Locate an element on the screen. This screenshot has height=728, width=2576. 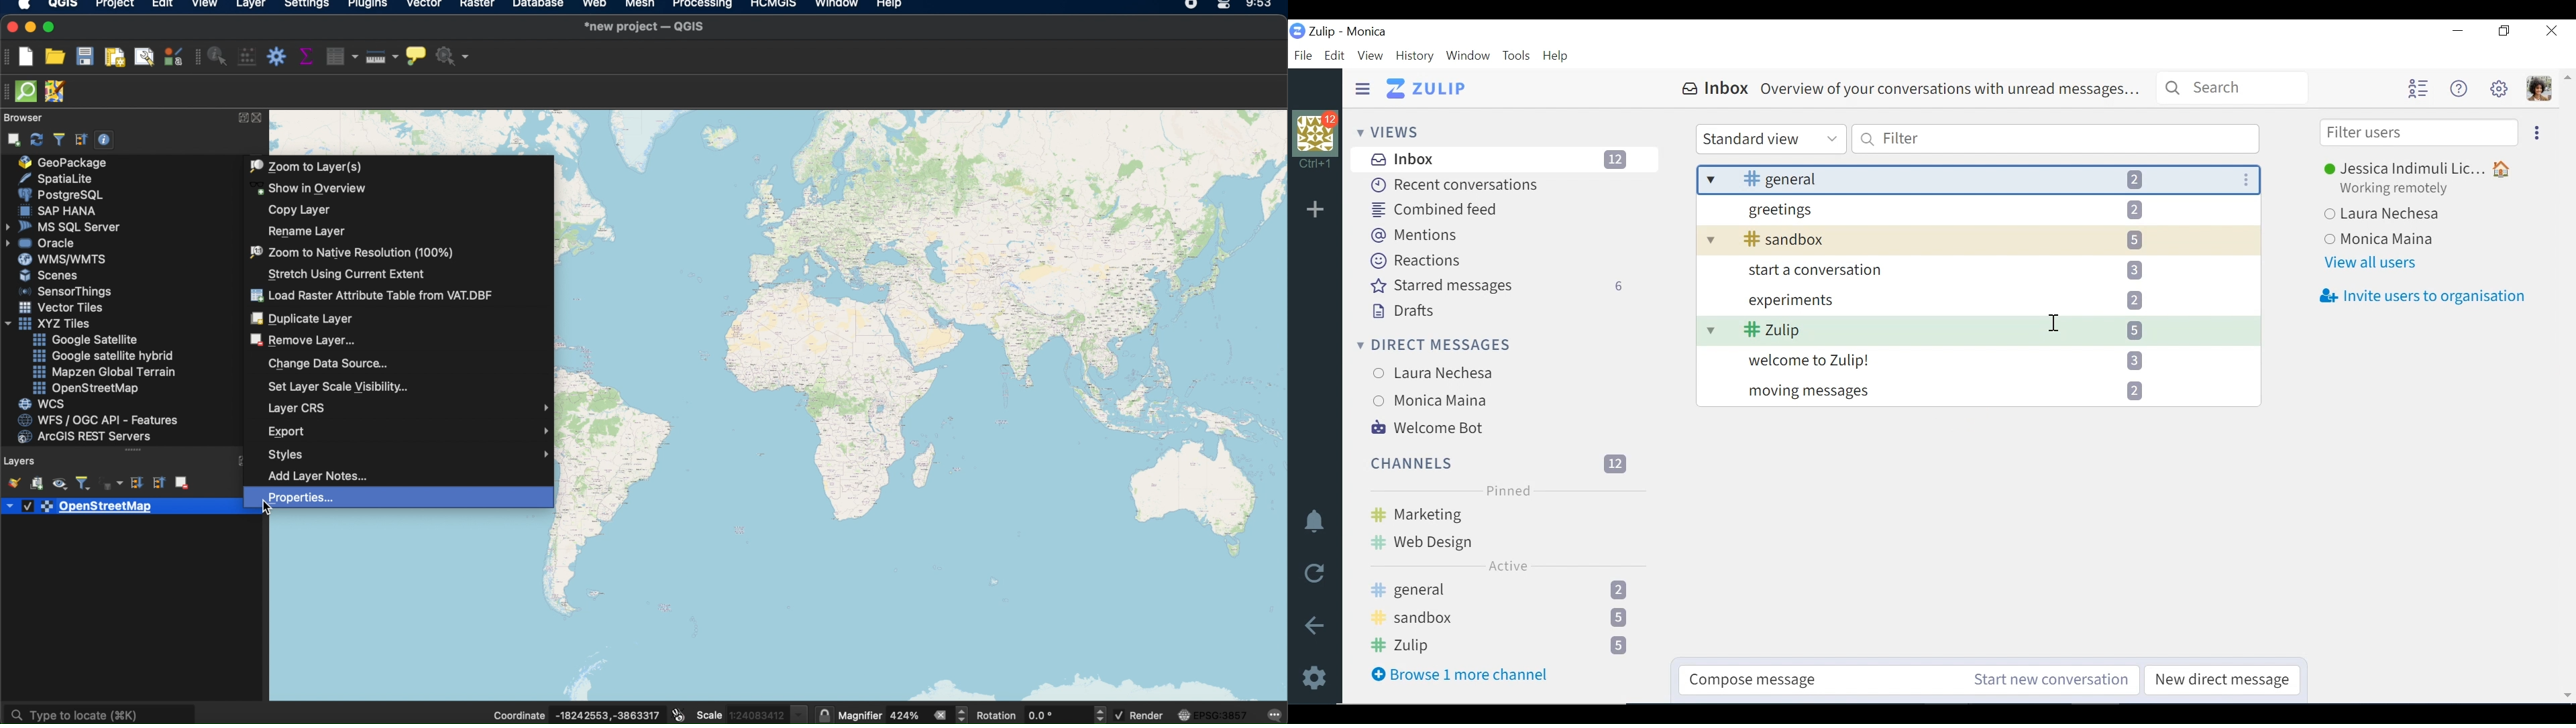
expand all is located at coordinates (138, 485).